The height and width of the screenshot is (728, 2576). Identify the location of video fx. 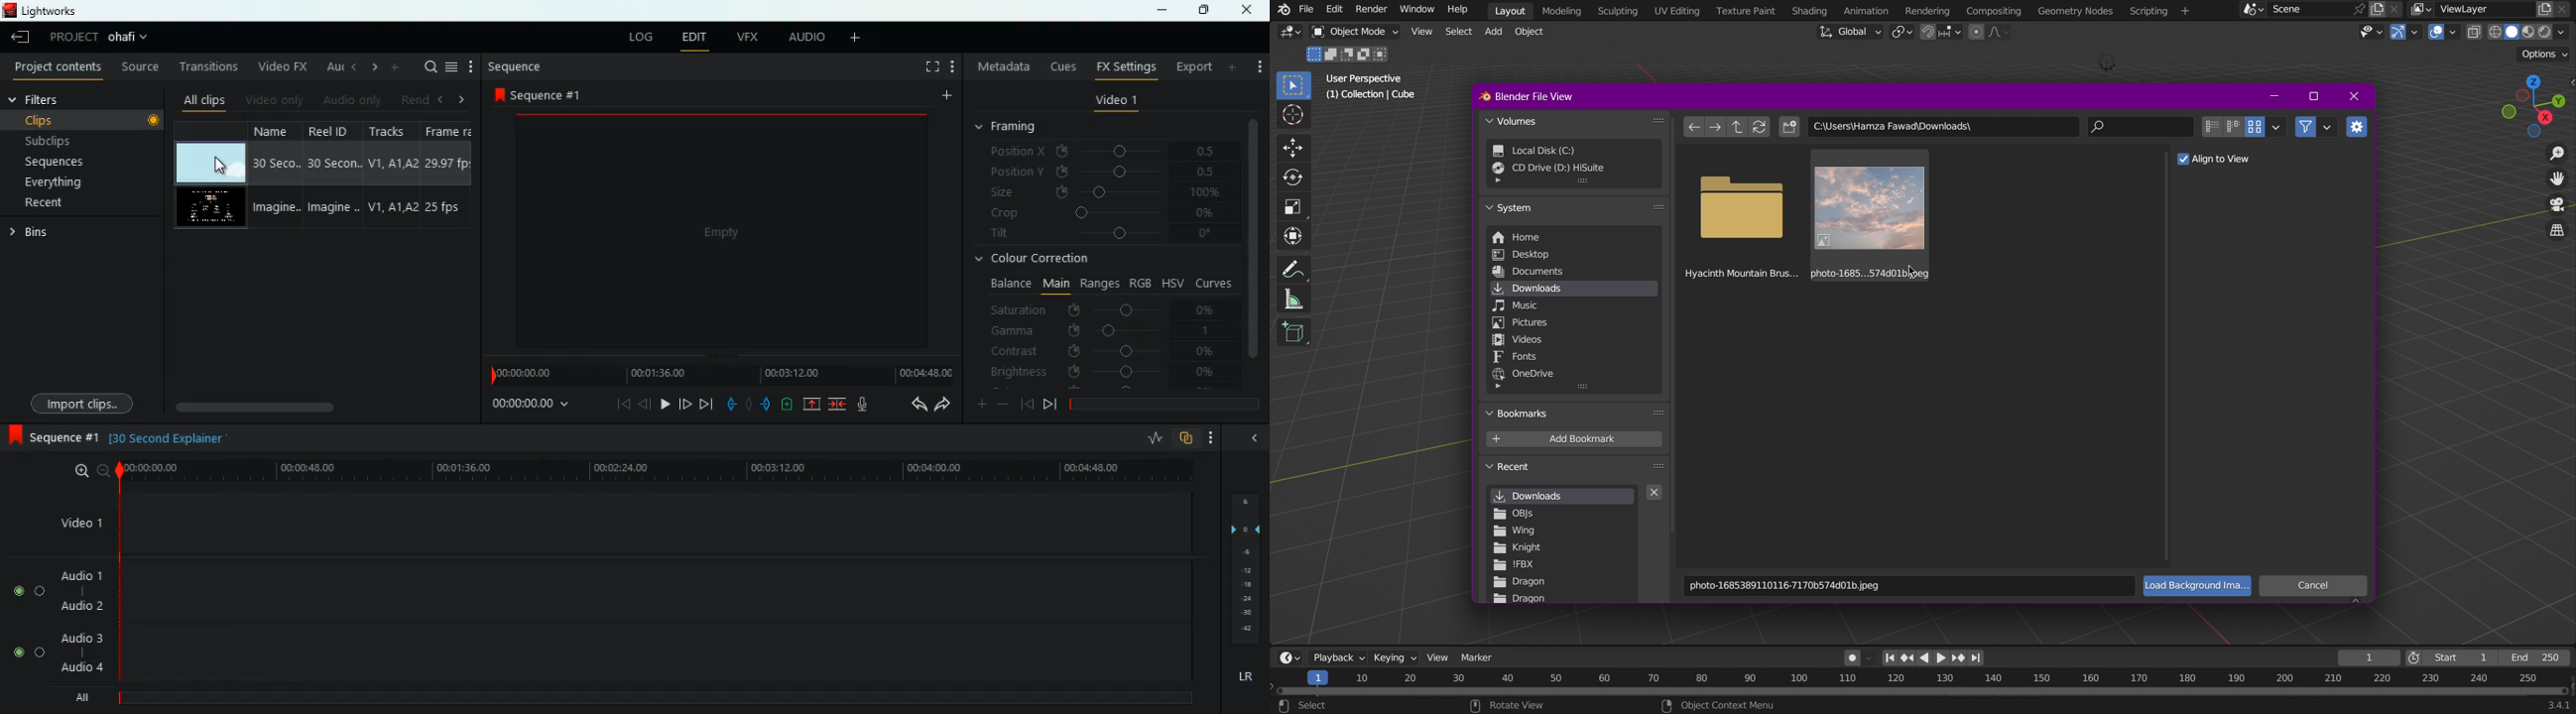
(284, 67).